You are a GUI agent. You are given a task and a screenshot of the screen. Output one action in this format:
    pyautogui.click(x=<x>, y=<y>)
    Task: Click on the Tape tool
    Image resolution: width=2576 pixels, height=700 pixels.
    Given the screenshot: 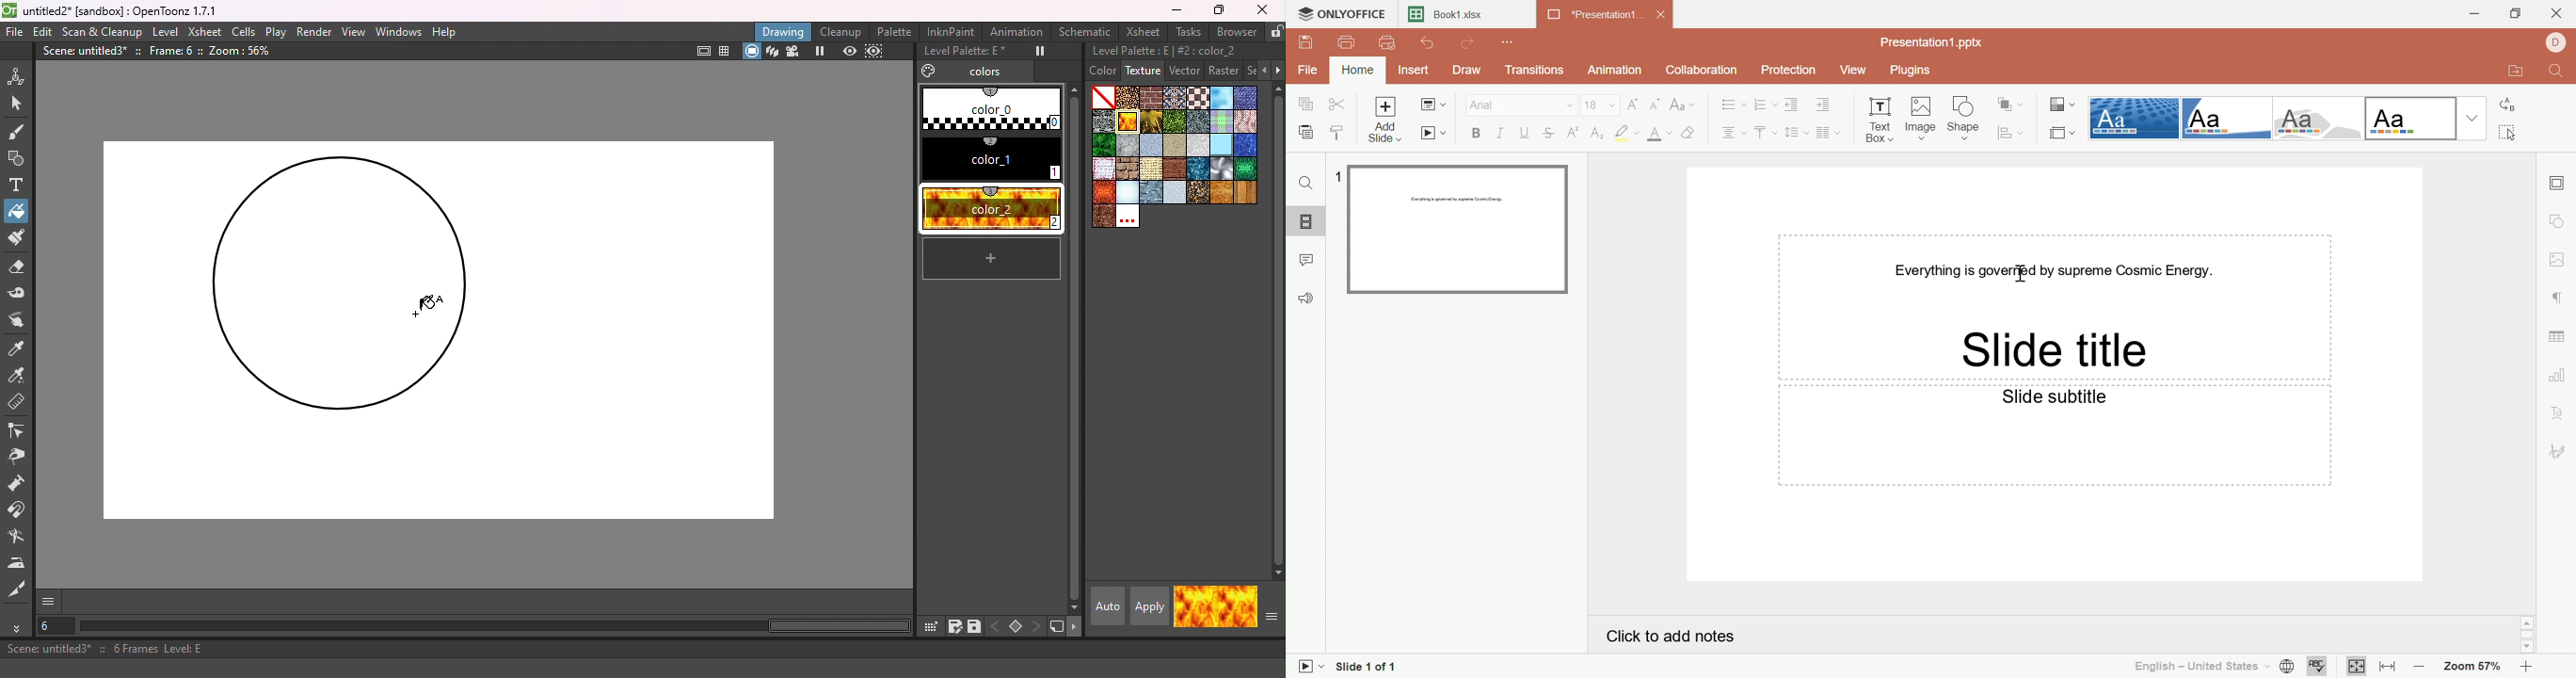 What is the action you would take?
    pyautogui.click(x=20, y=293)
    